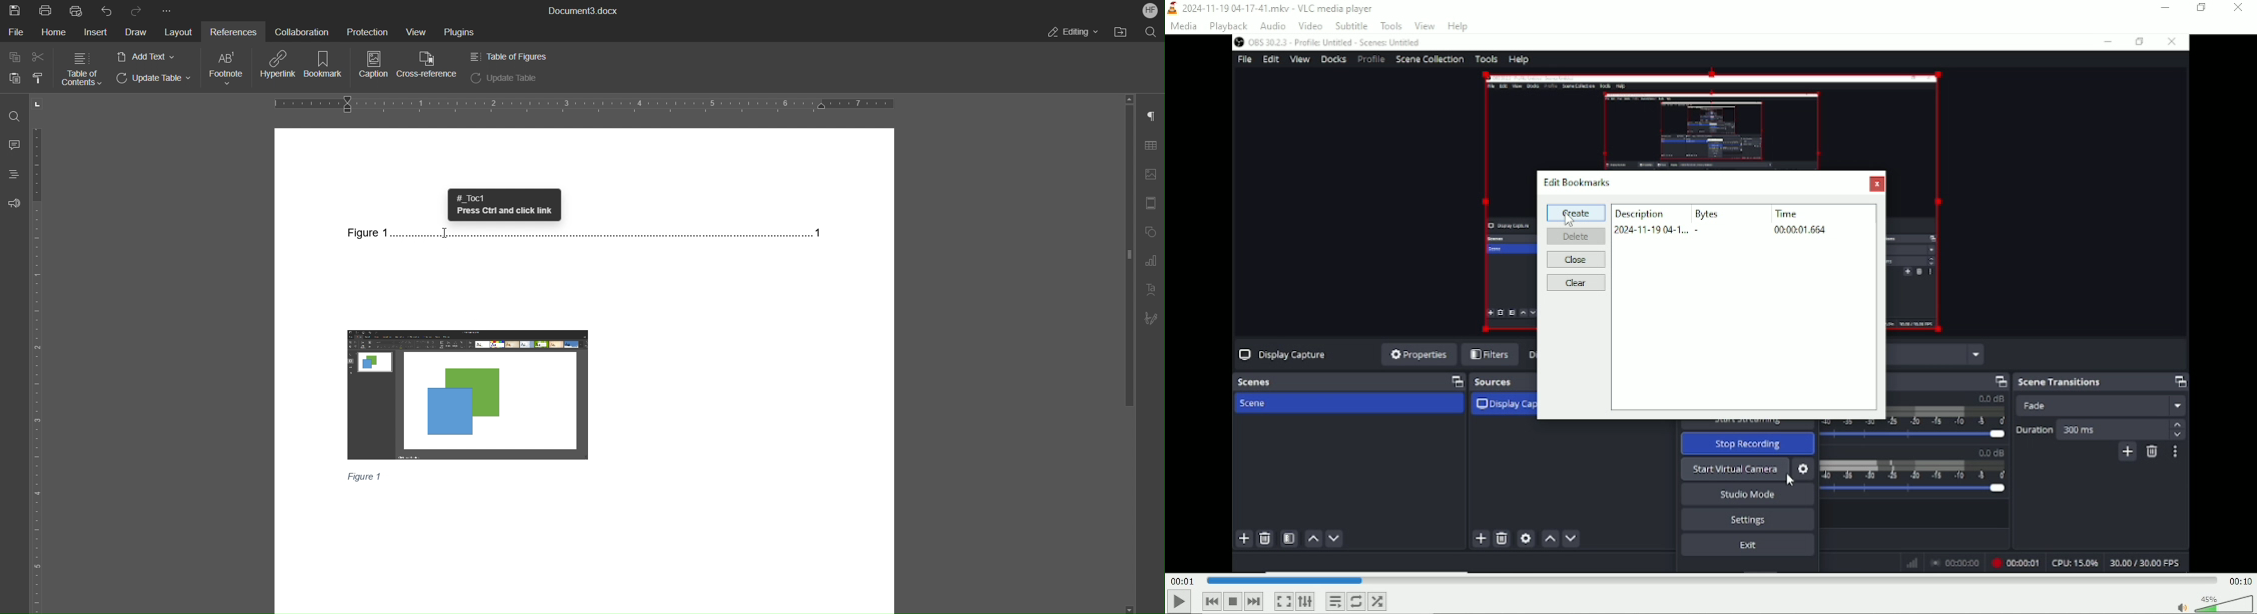  Describe the element at coordinates (1579, 180) in the screenshot. I see `edit bookmarks` at that location.